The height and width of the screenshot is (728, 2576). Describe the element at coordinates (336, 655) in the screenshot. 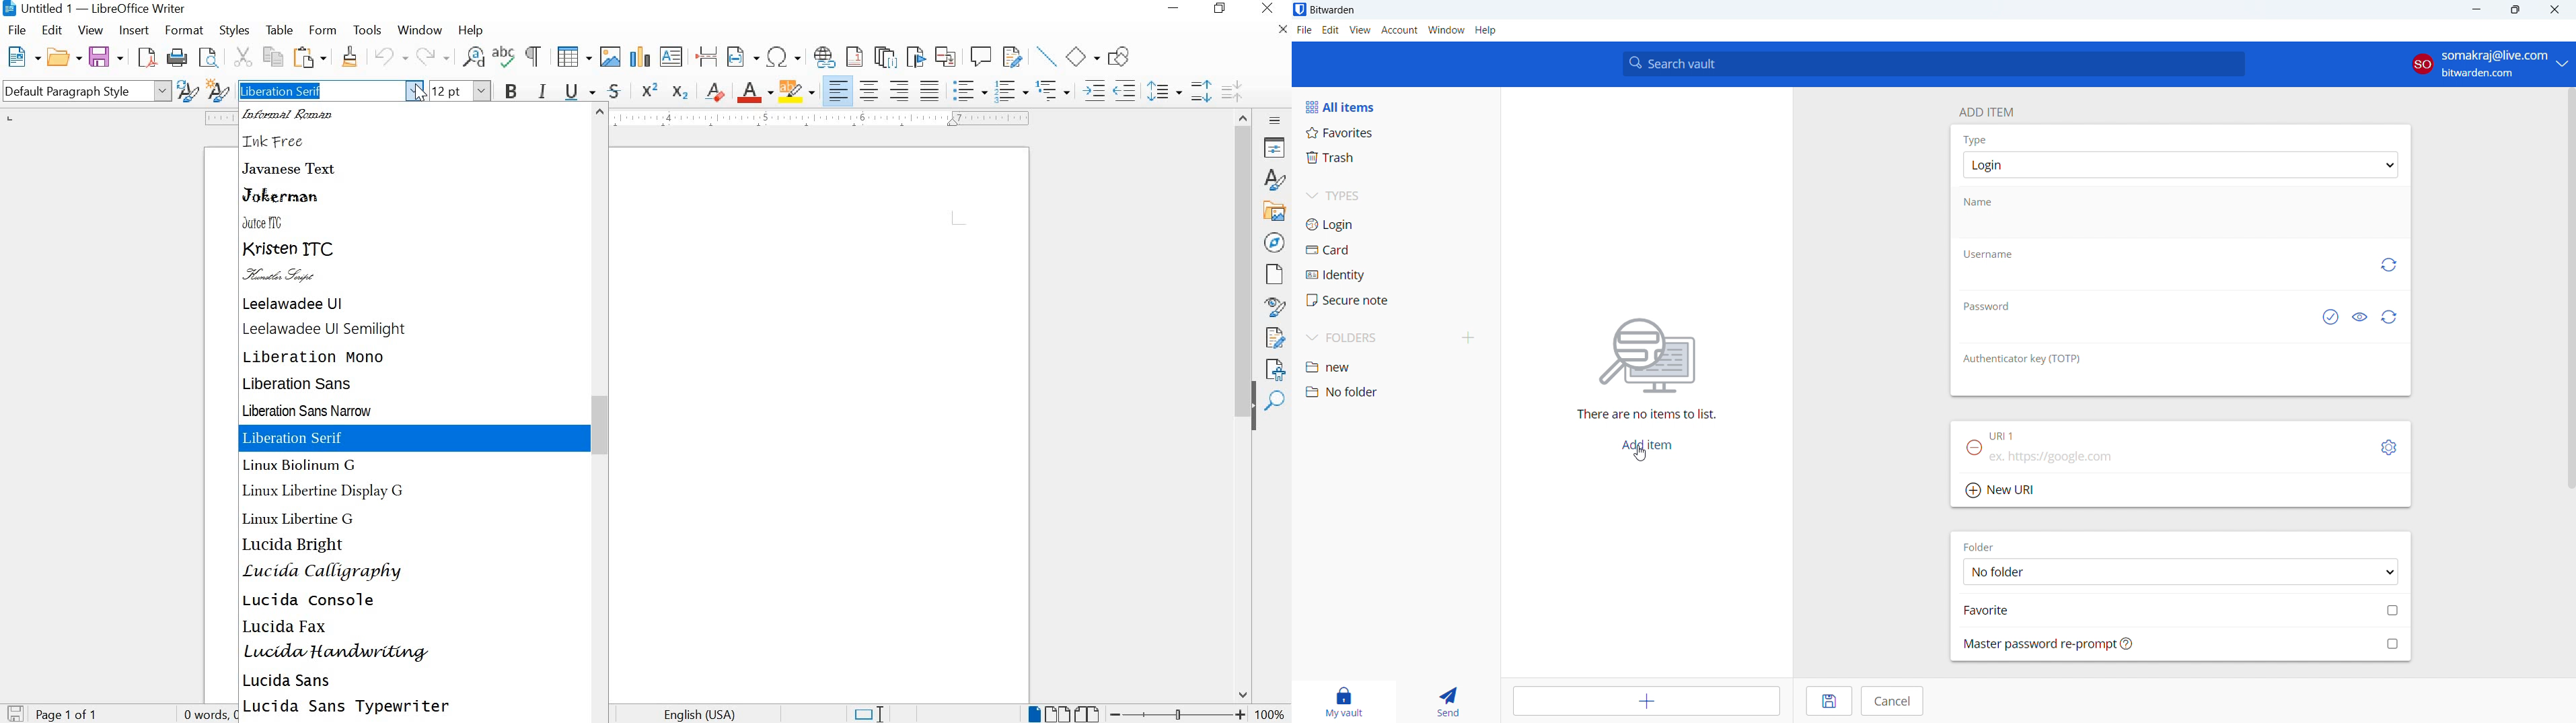

I see `LUCIDA HANDQRITING` at that location.